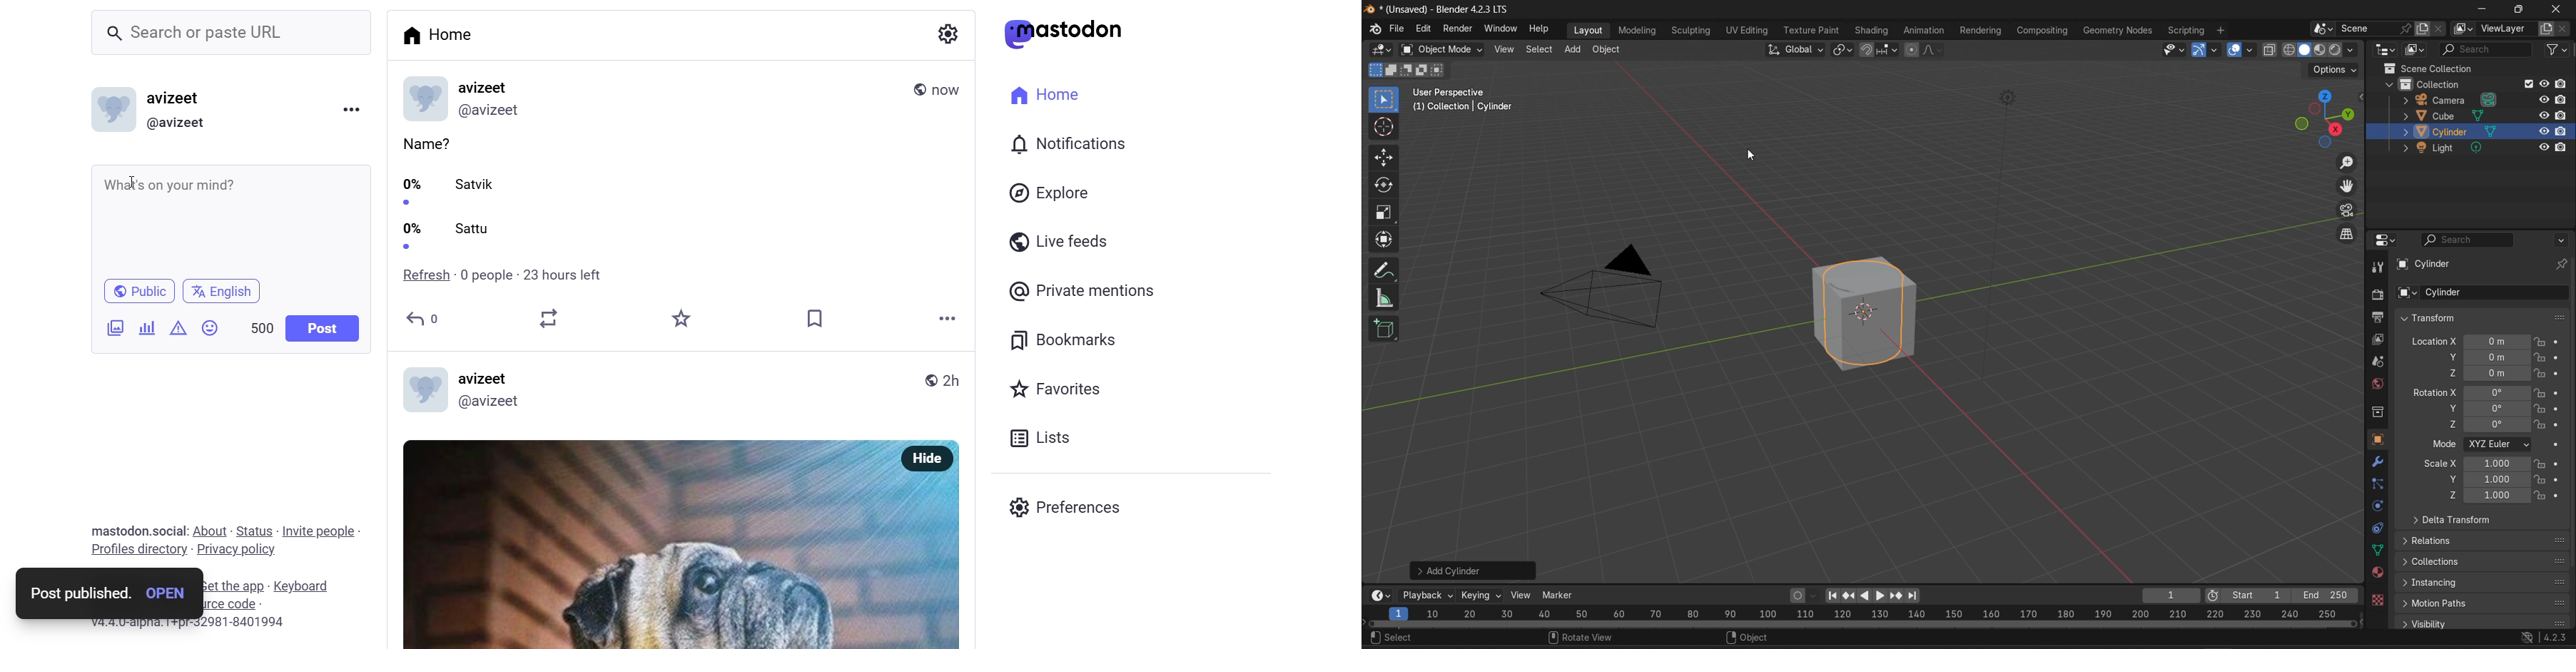  What do you see at coordinates (2489, 357) in the screenshot?
I see `location y` at bounding box center [2489, 357].